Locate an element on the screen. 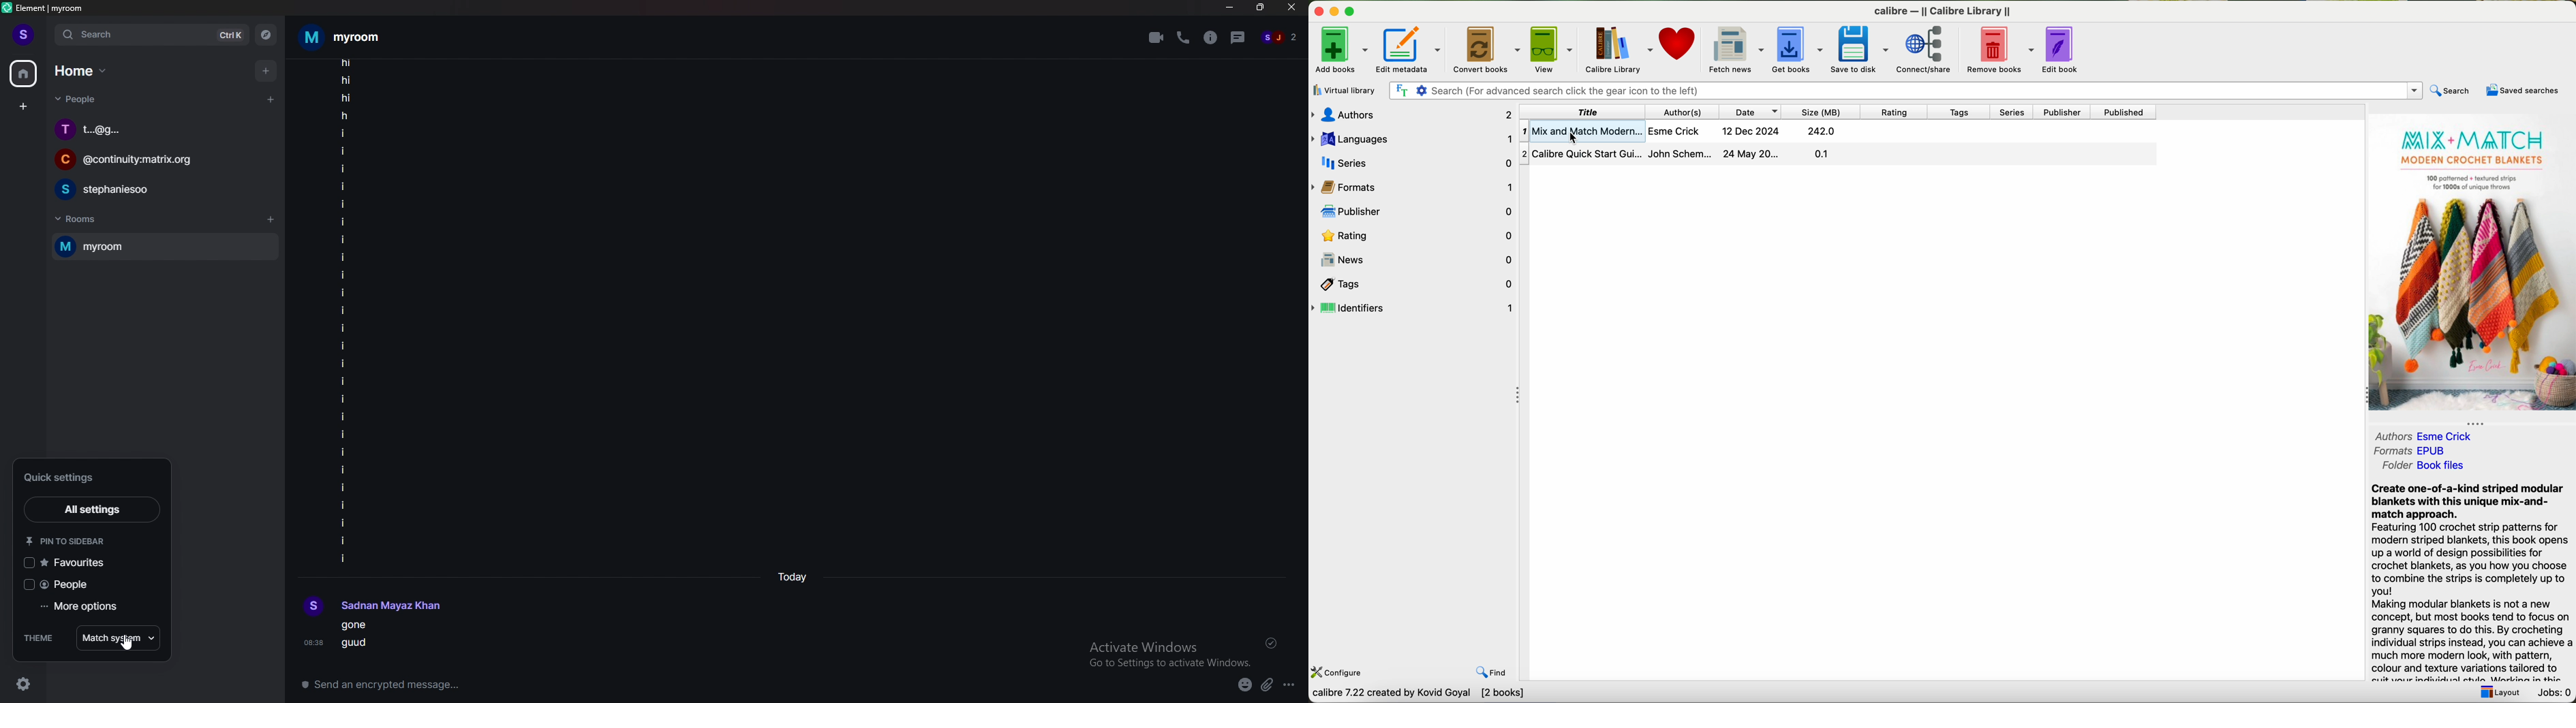 The image size is (2576, 728). identifiers is located at coordinates (1413, 308).